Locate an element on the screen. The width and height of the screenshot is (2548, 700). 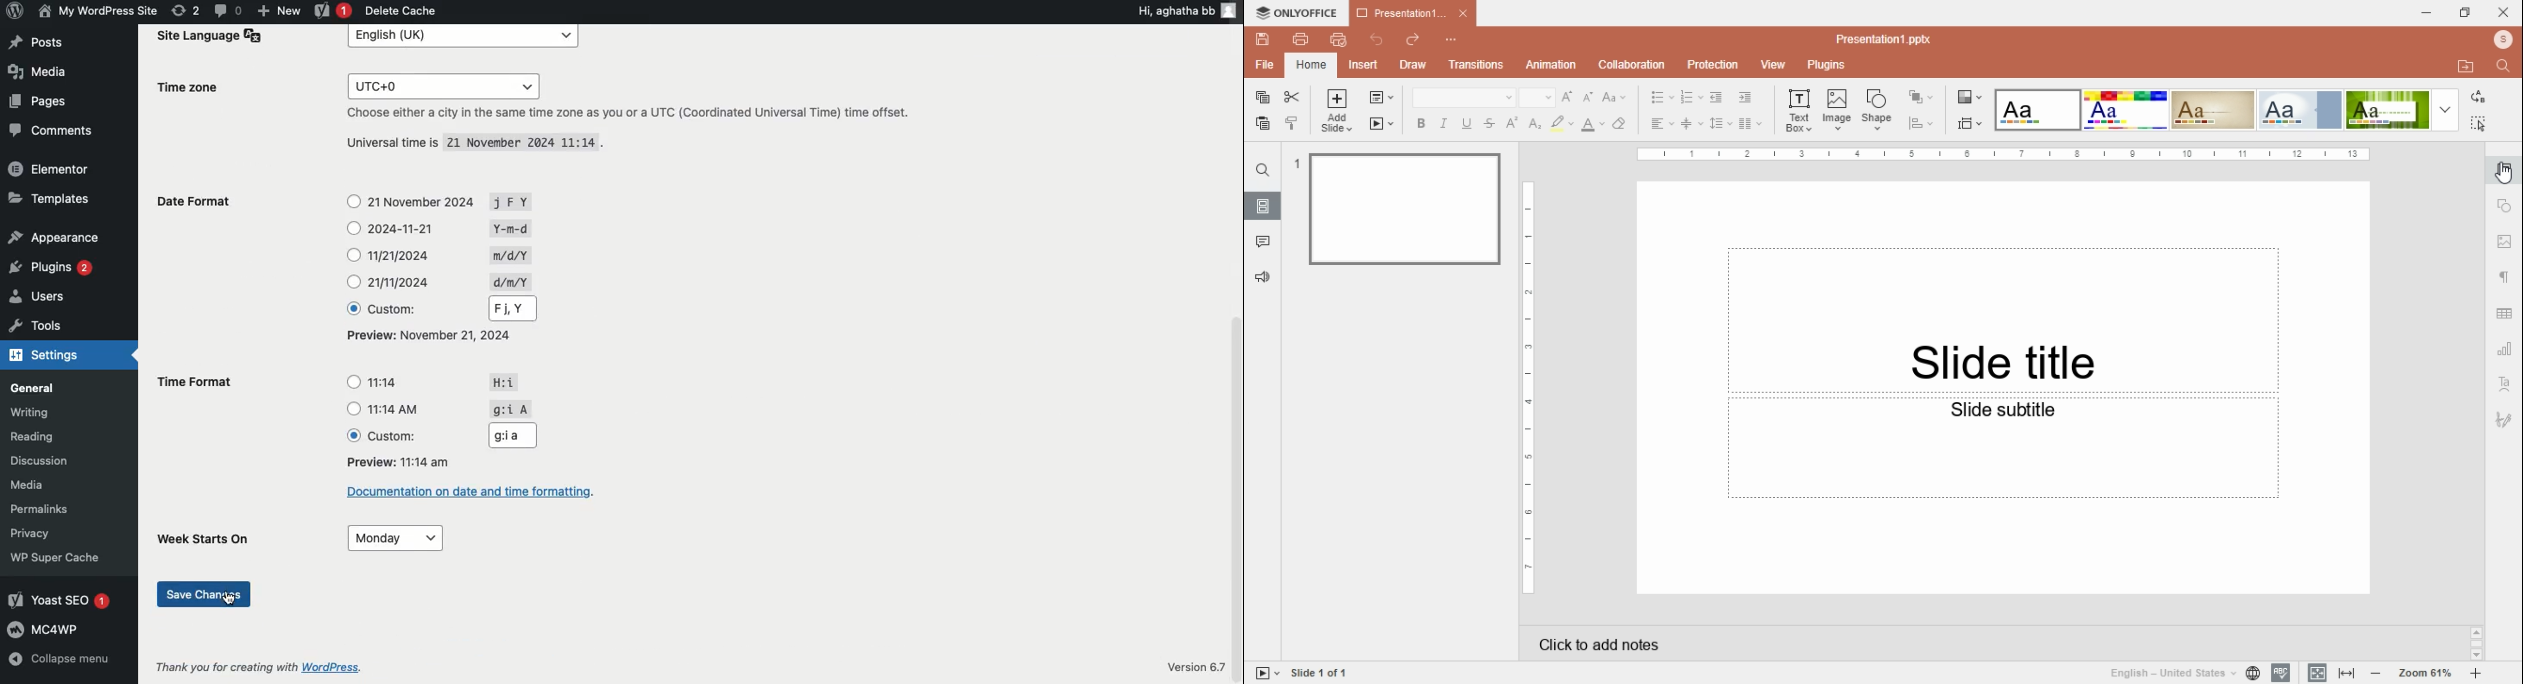
theme 1 is located at coordinates (2035, 110).